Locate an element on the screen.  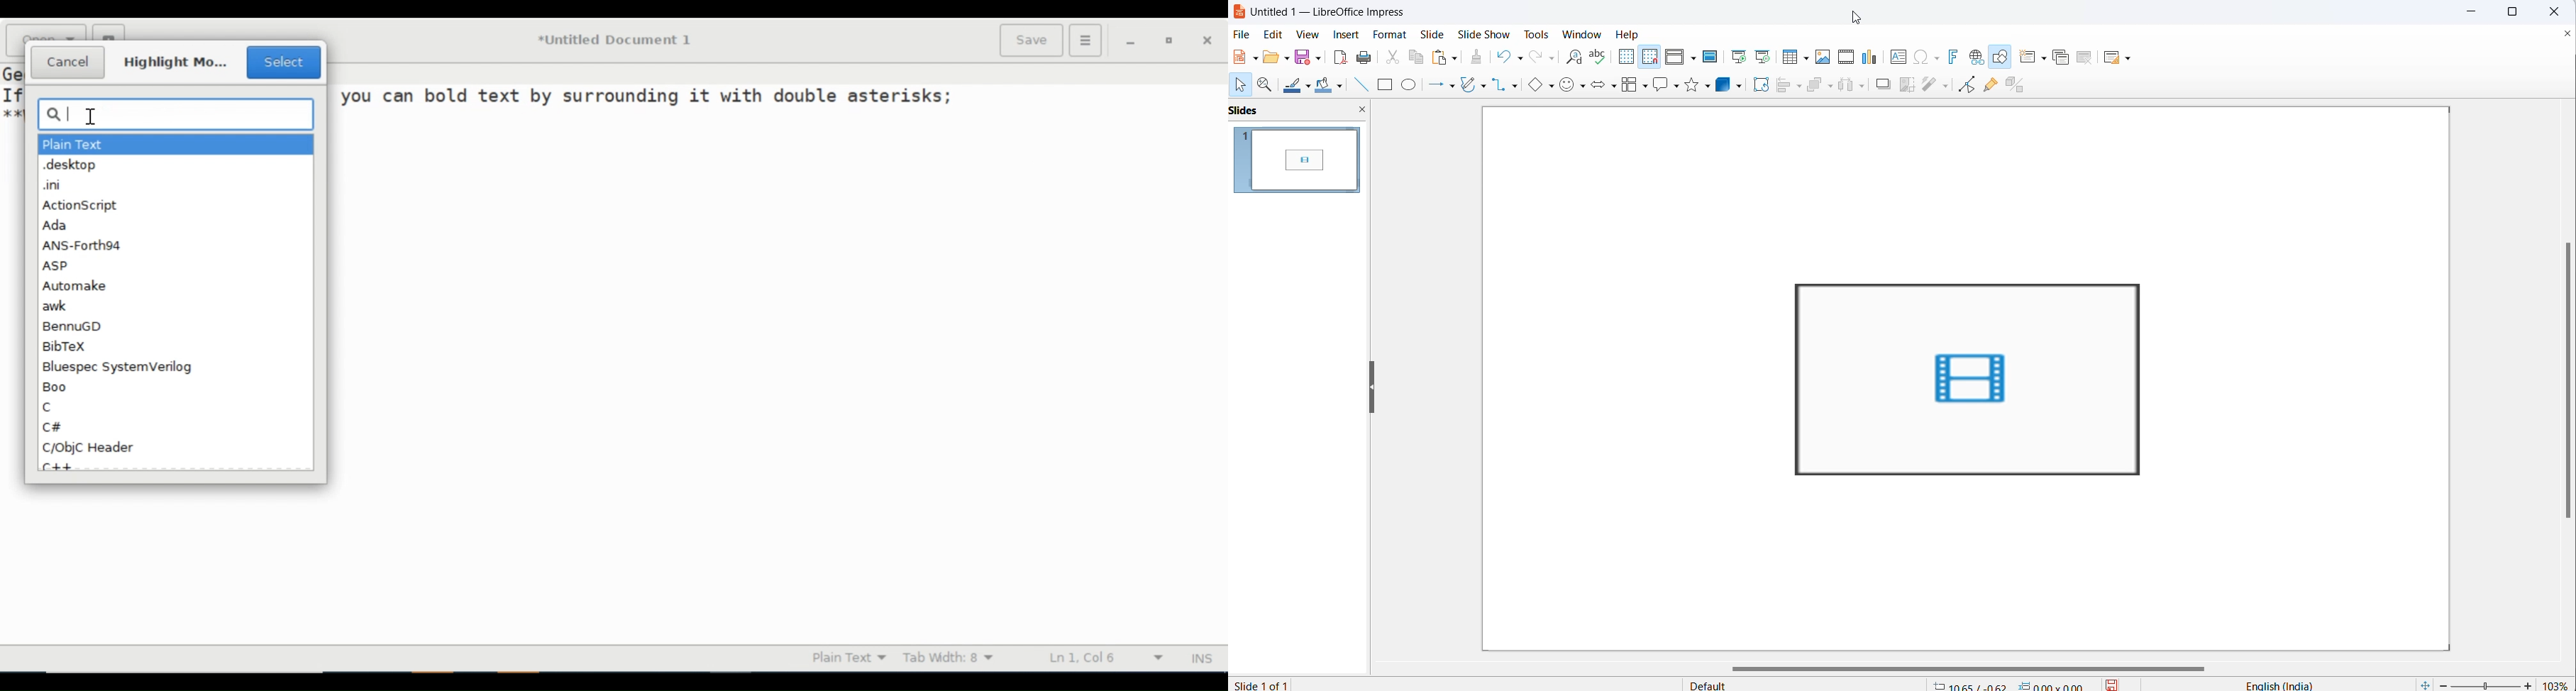
object distribution icon is located at coordinates (1854, 87).